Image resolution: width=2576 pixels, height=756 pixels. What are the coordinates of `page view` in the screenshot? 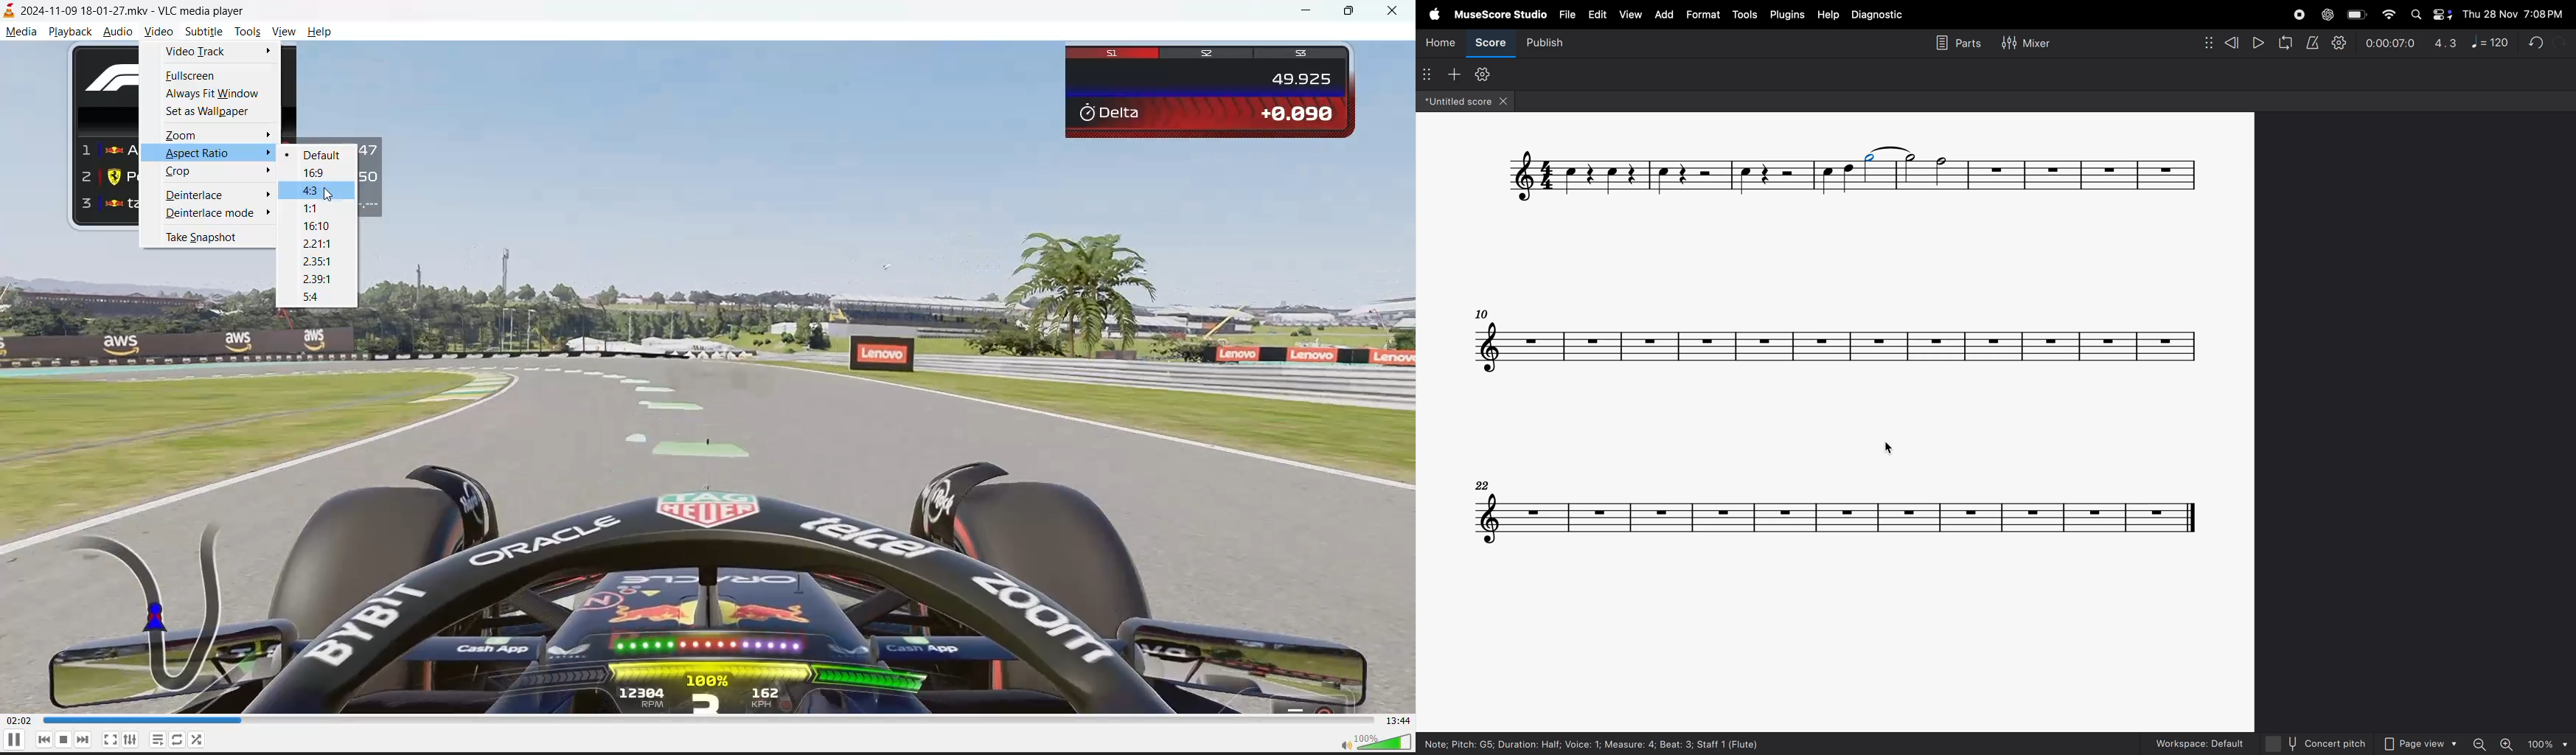 It's located at (2421, 745).